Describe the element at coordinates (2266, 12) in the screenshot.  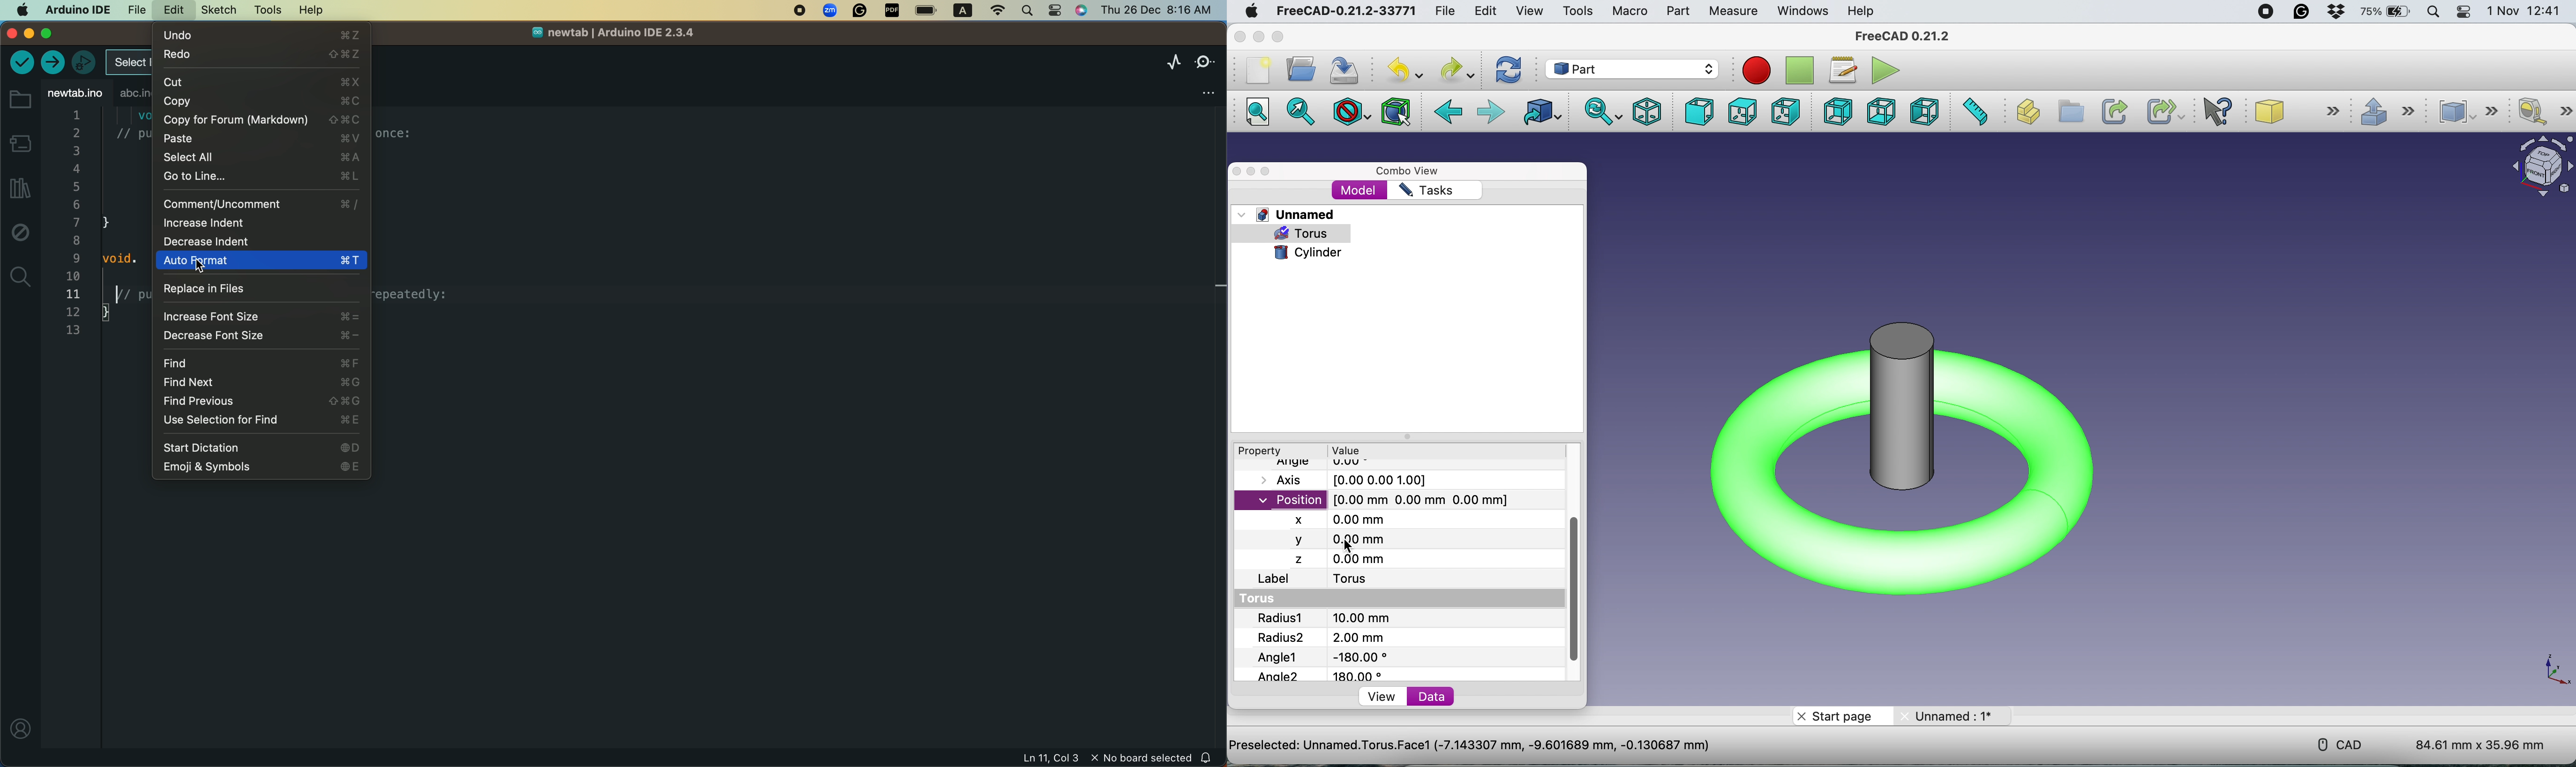
I see `screen recorder` at that location.